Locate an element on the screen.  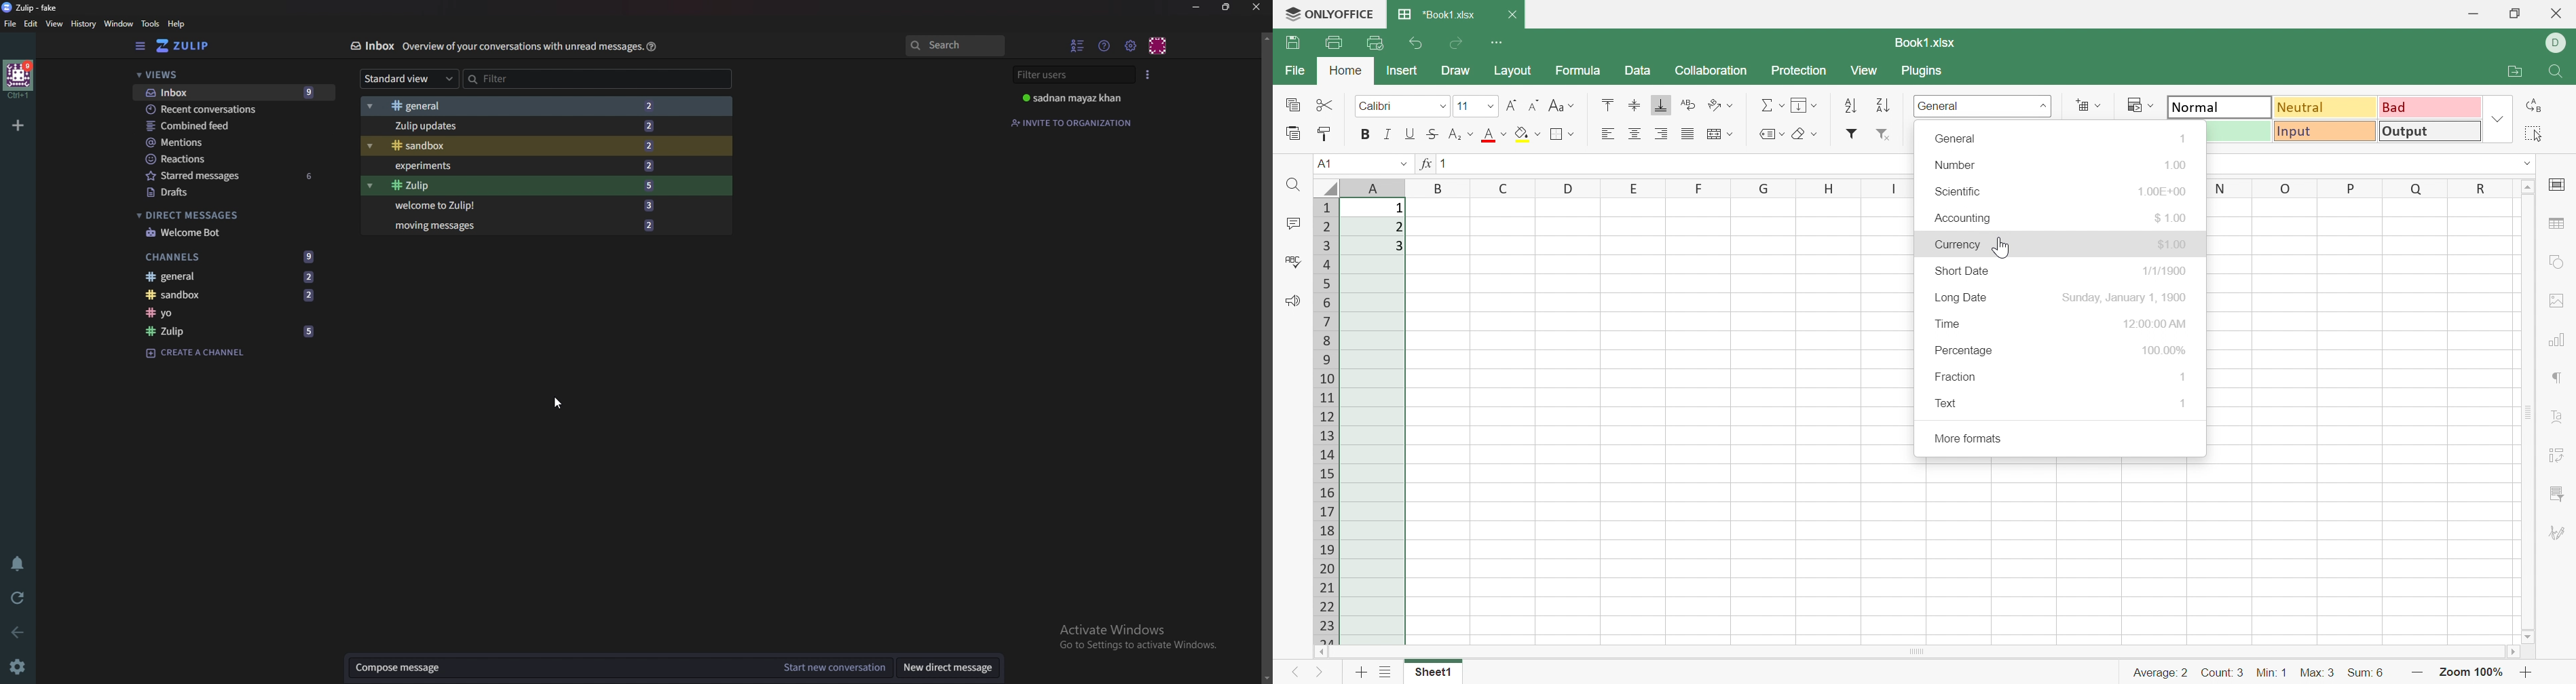
Time is located at coordinates (1947, 324).